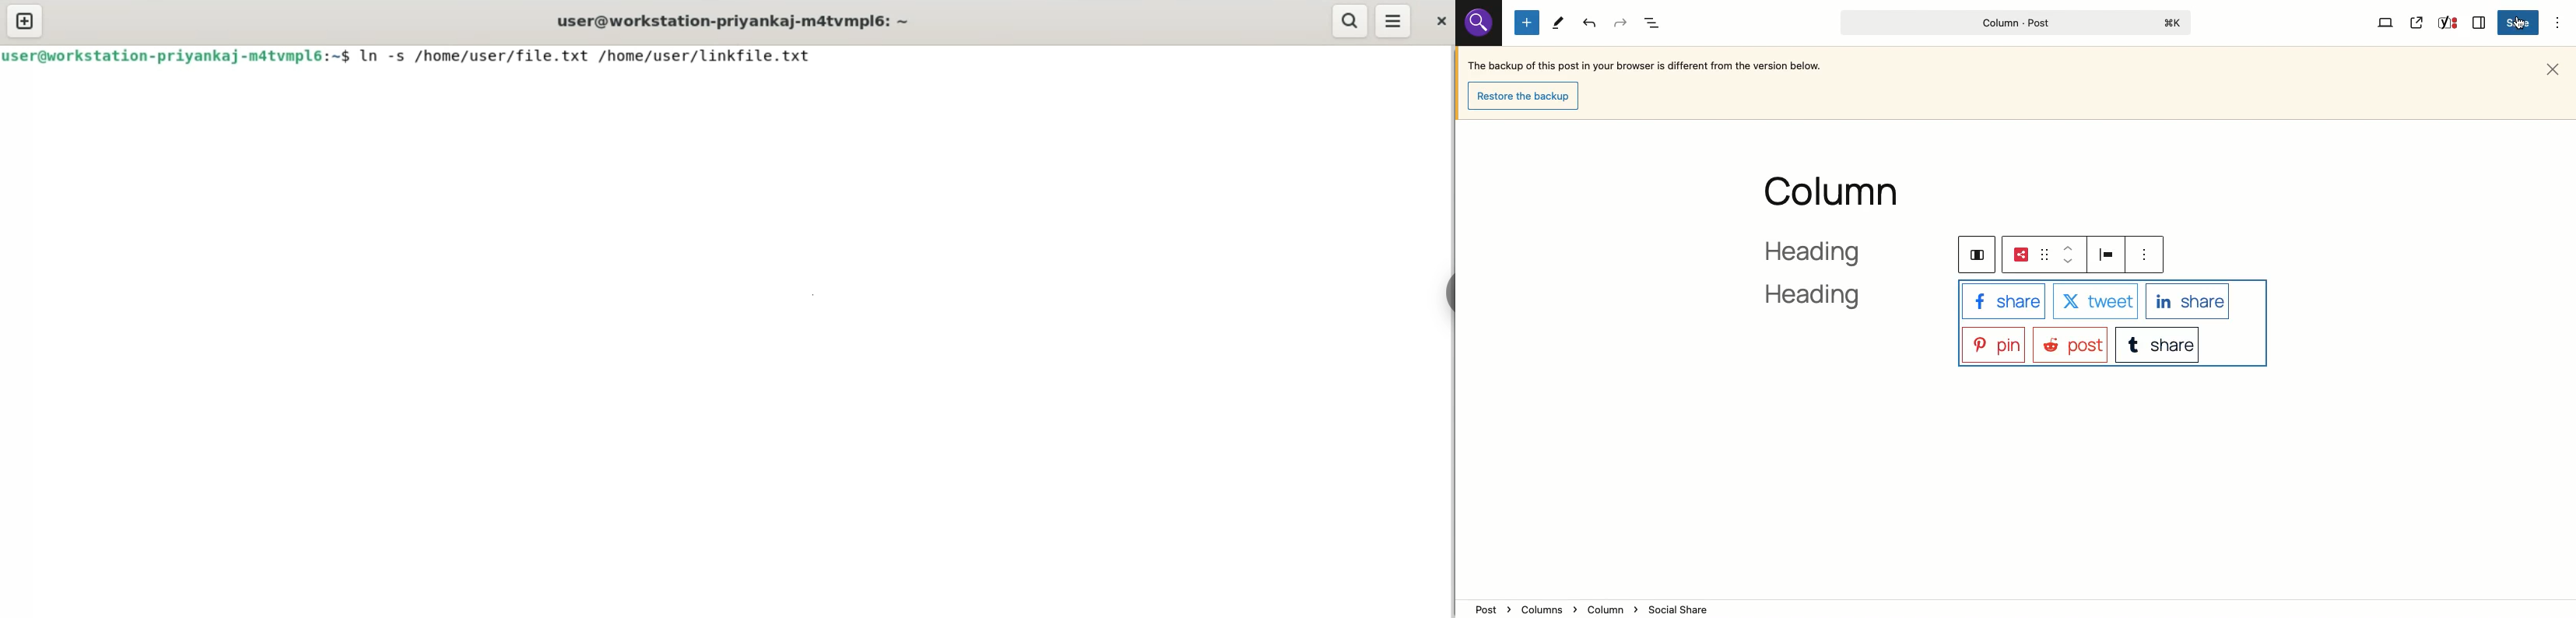 The height and width of the screenshot is (644, 2576). Describe the element at coordinates (2069, 344) in the screenshot. I see `Post` at that location.